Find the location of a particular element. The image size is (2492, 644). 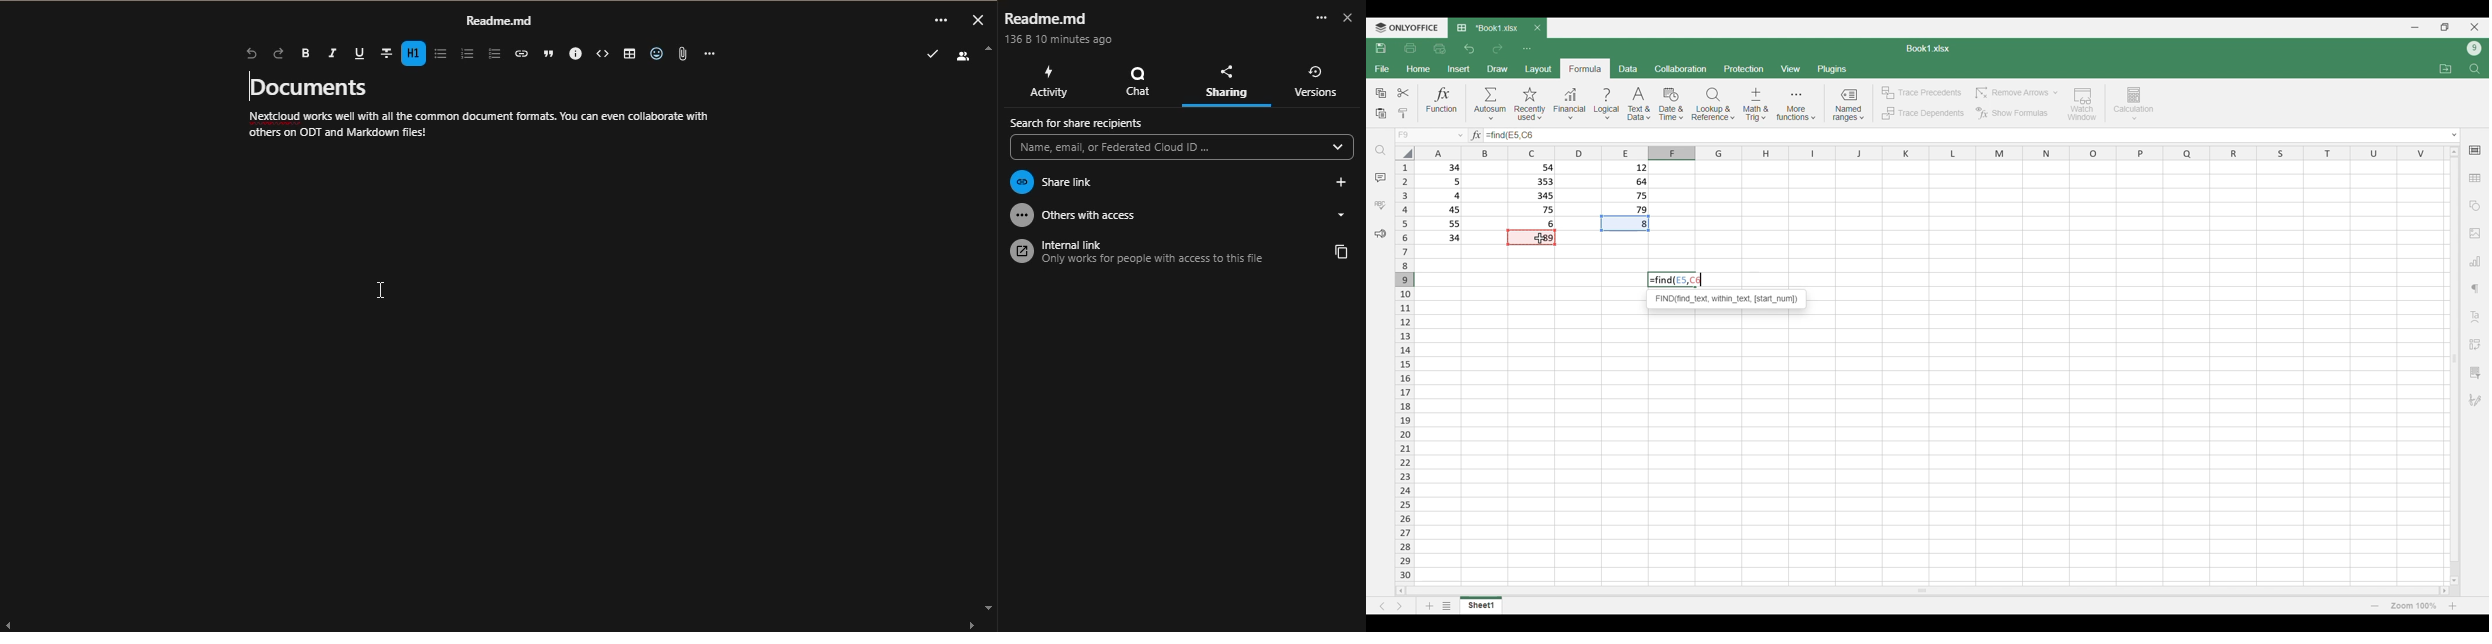

more is located at coordinates (710, 55).